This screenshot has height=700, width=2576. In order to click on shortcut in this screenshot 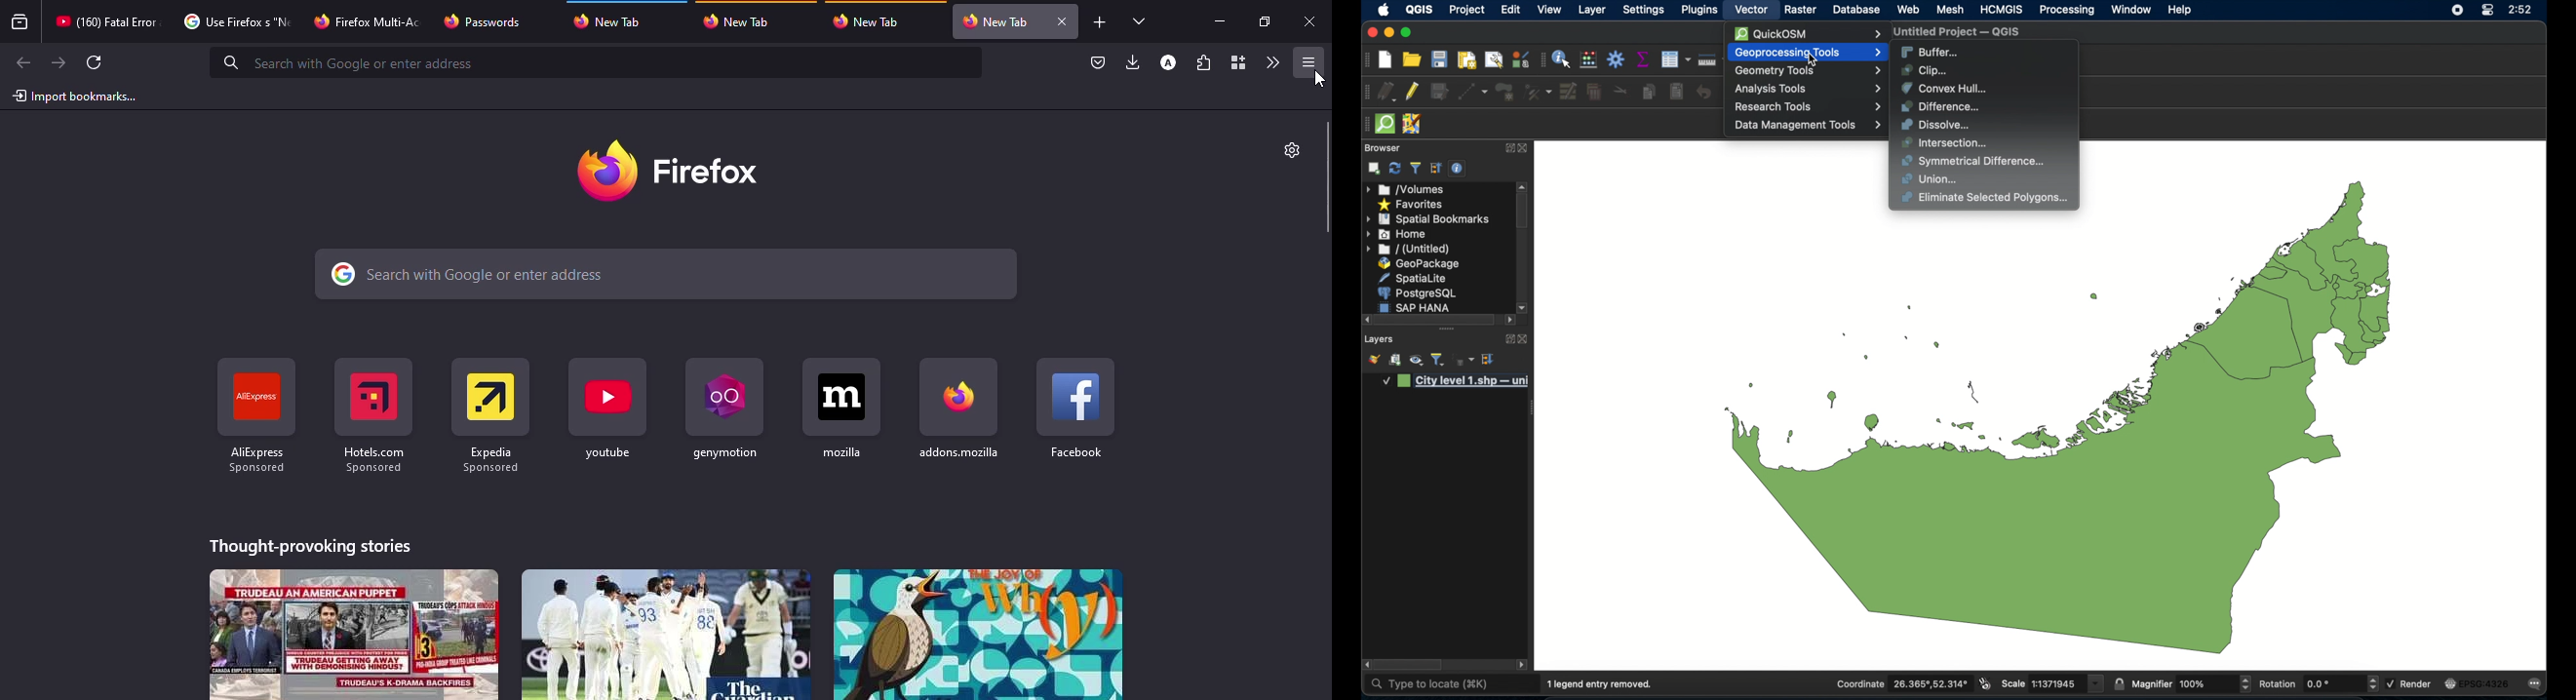, I will do `click(372, 414)`.